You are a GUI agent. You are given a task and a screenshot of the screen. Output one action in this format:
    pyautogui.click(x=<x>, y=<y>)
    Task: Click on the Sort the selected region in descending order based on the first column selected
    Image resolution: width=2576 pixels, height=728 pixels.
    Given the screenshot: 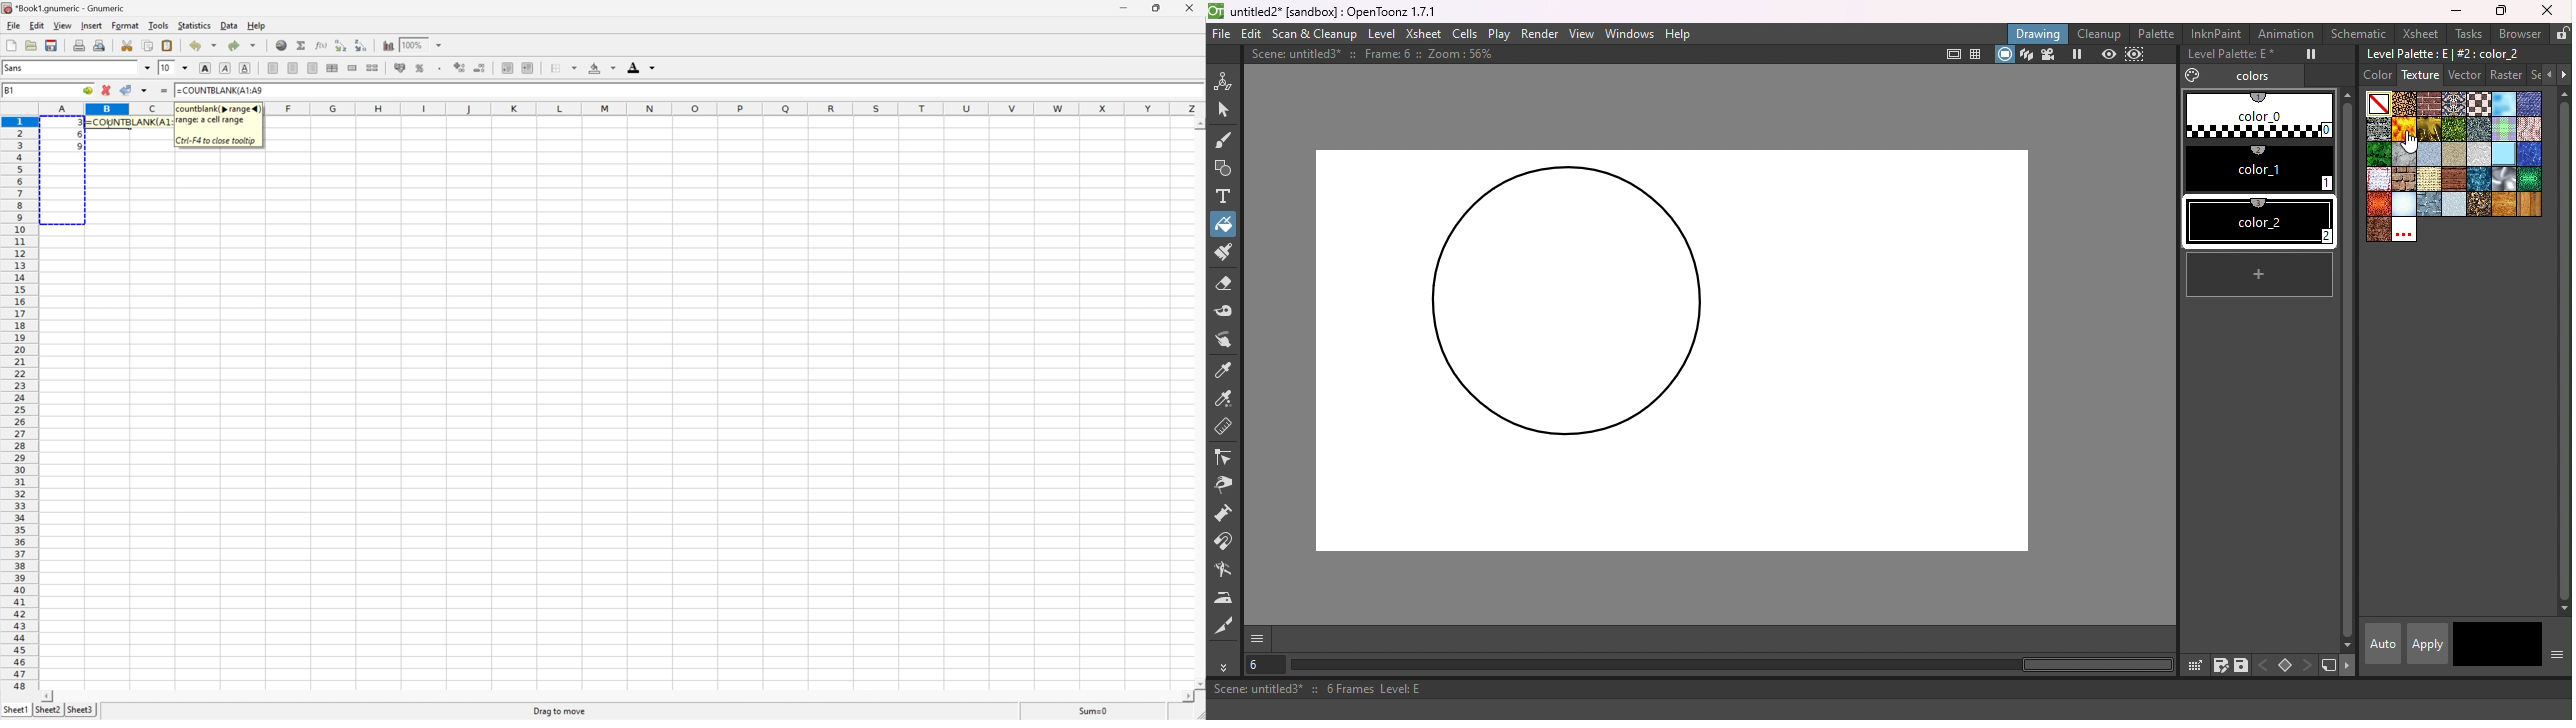 What is the action you would take?
    pyautogui.click(x=339, y=44)
    